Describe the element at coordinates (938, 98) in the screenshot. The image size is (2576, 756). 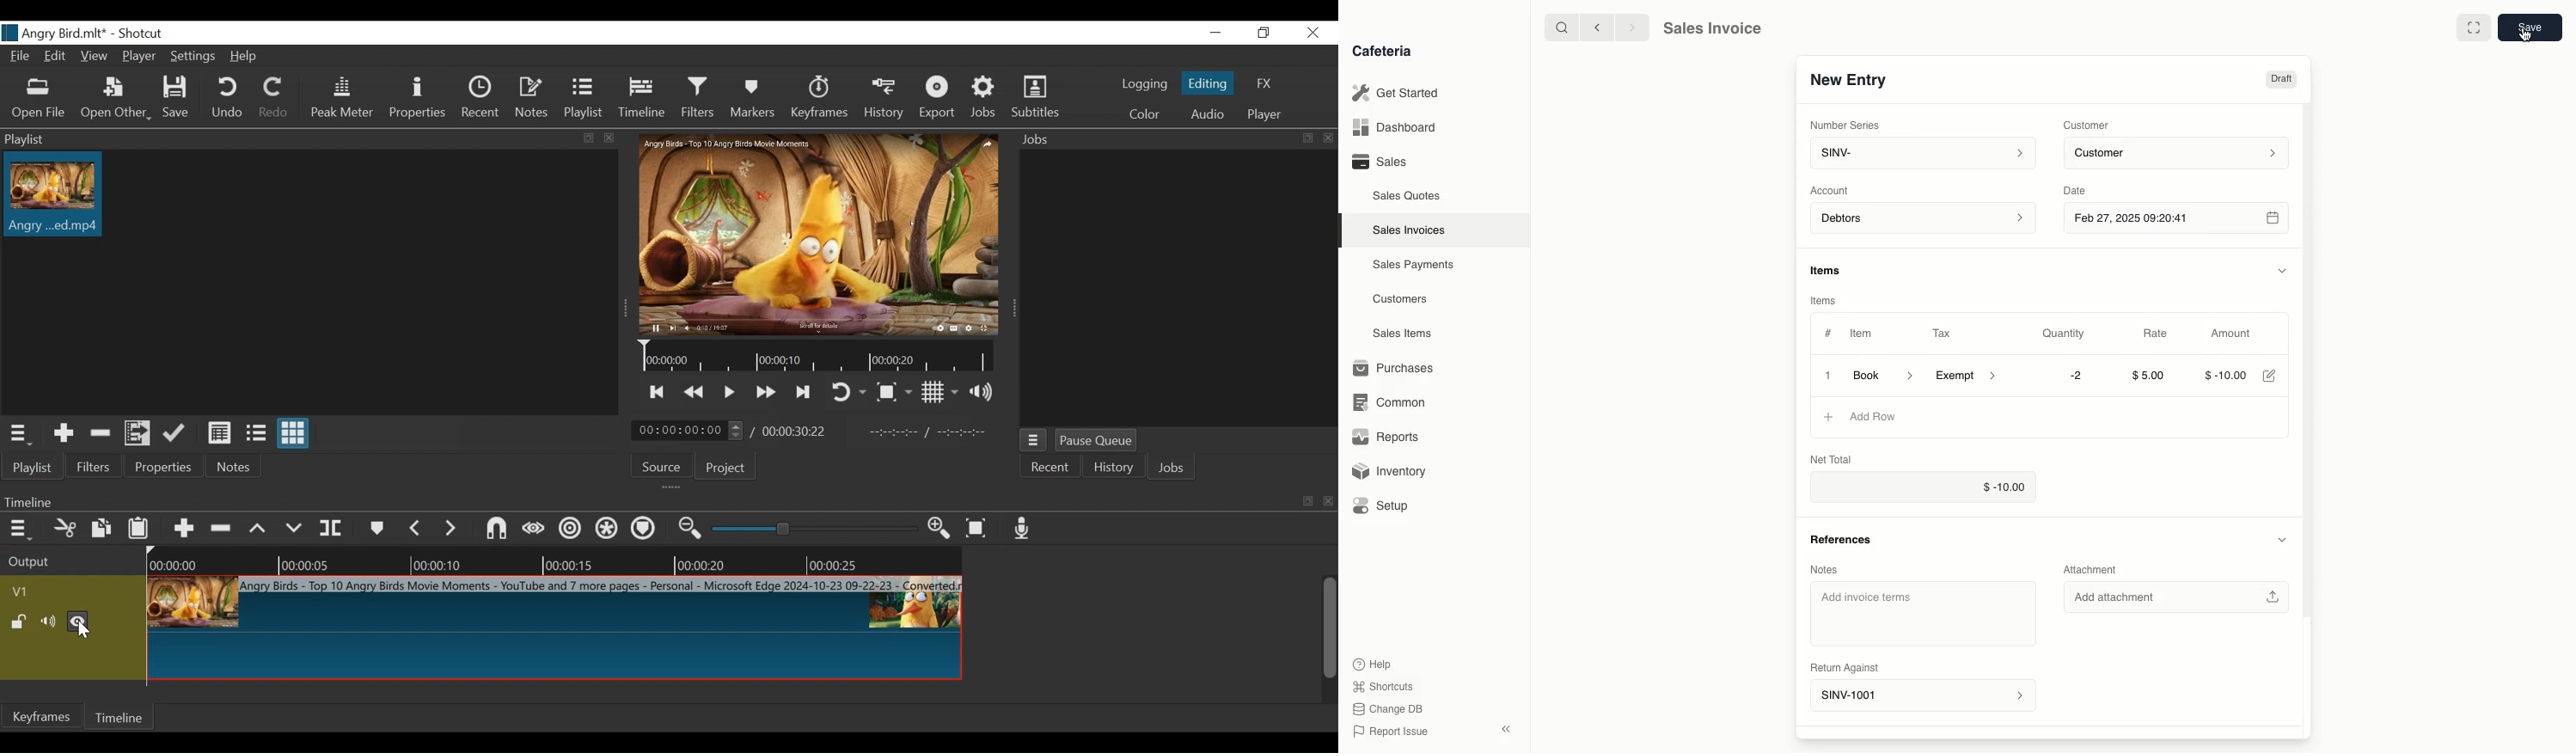
I see `Export` at that location.